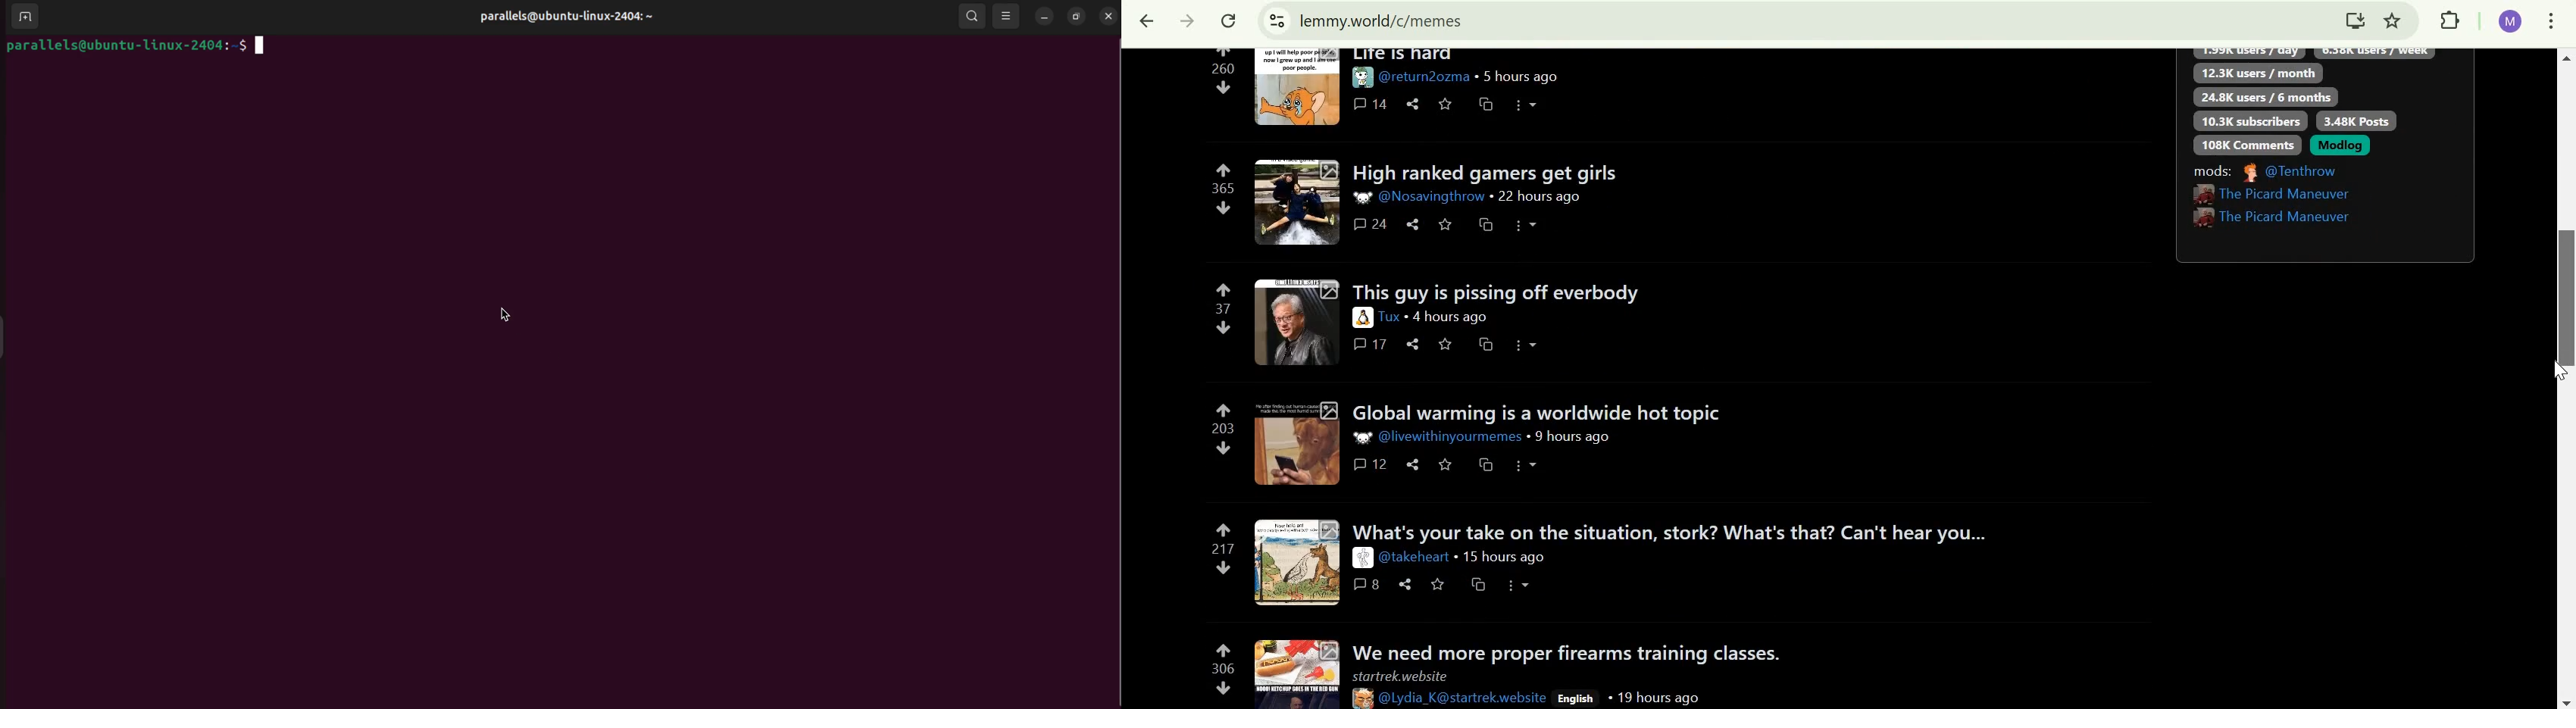  Describe the element at coordinates (1371, 464) in the screenshot. I see `12 comments` at that location.